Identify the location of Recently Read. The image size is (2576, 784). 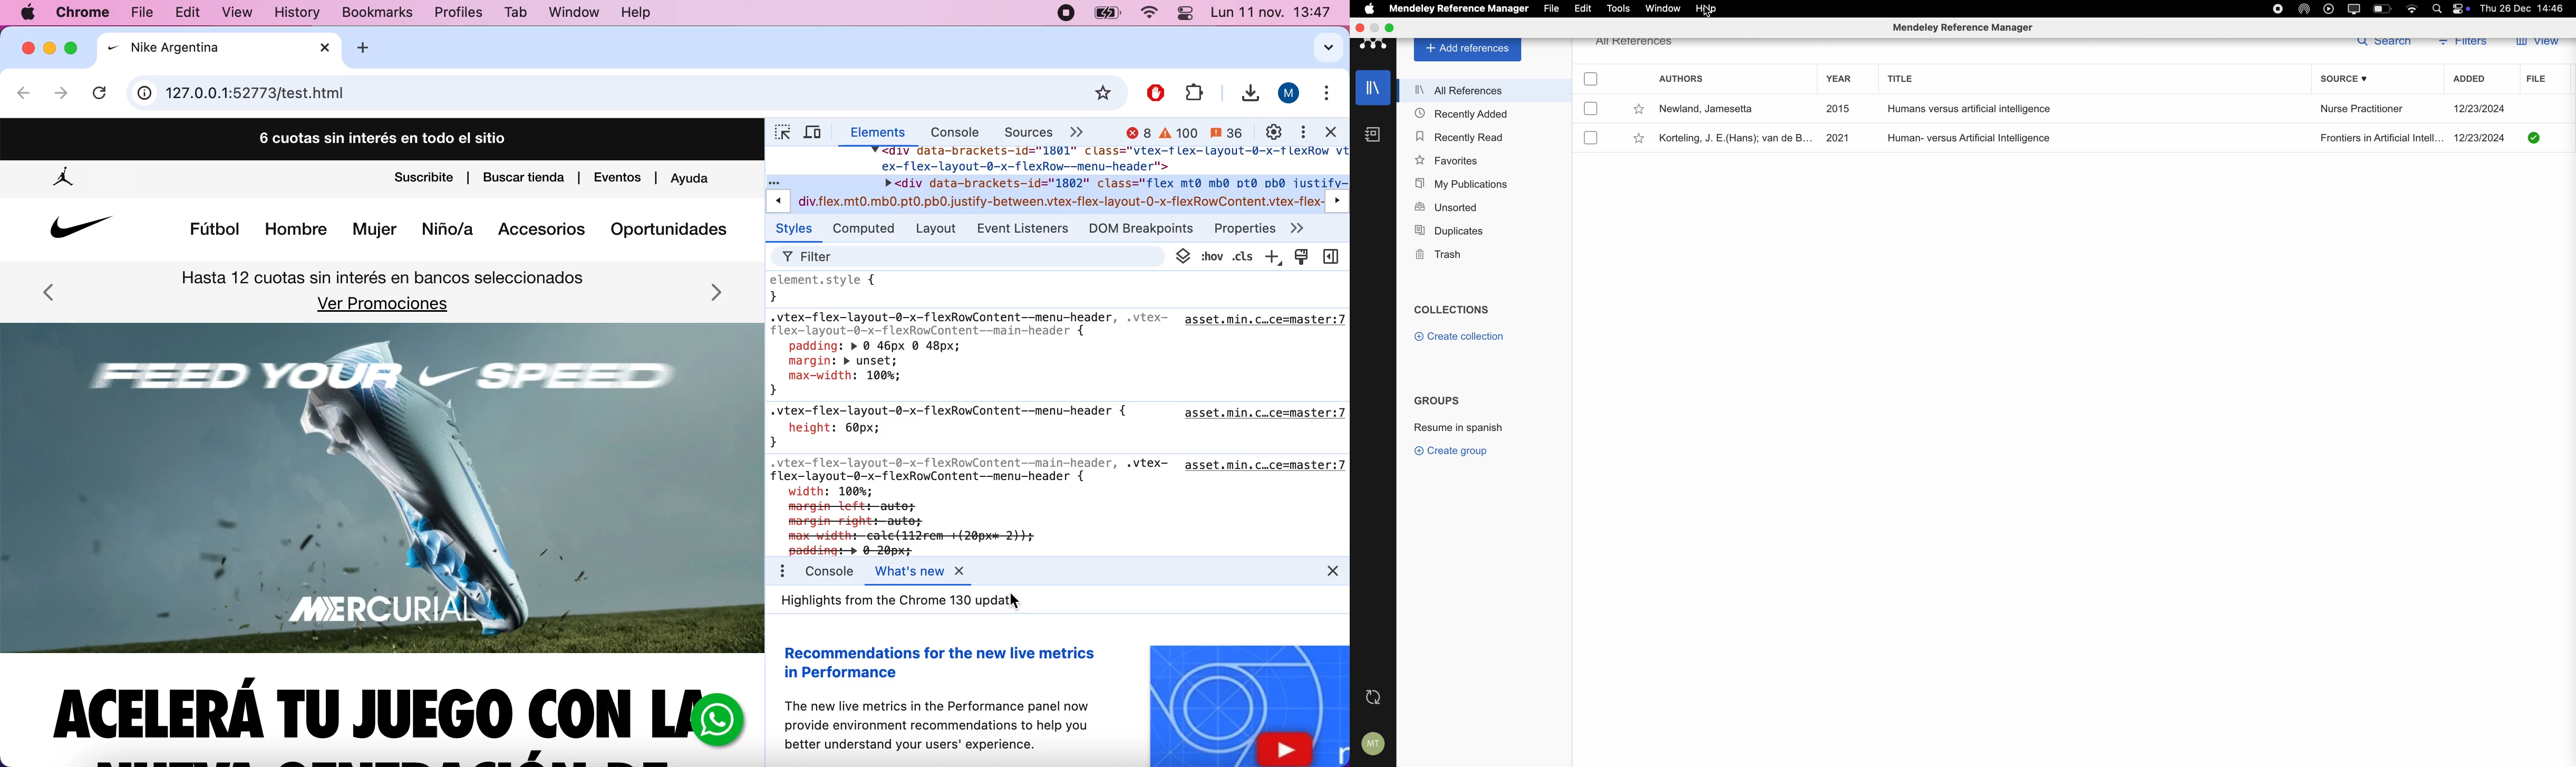
(1461, 136).